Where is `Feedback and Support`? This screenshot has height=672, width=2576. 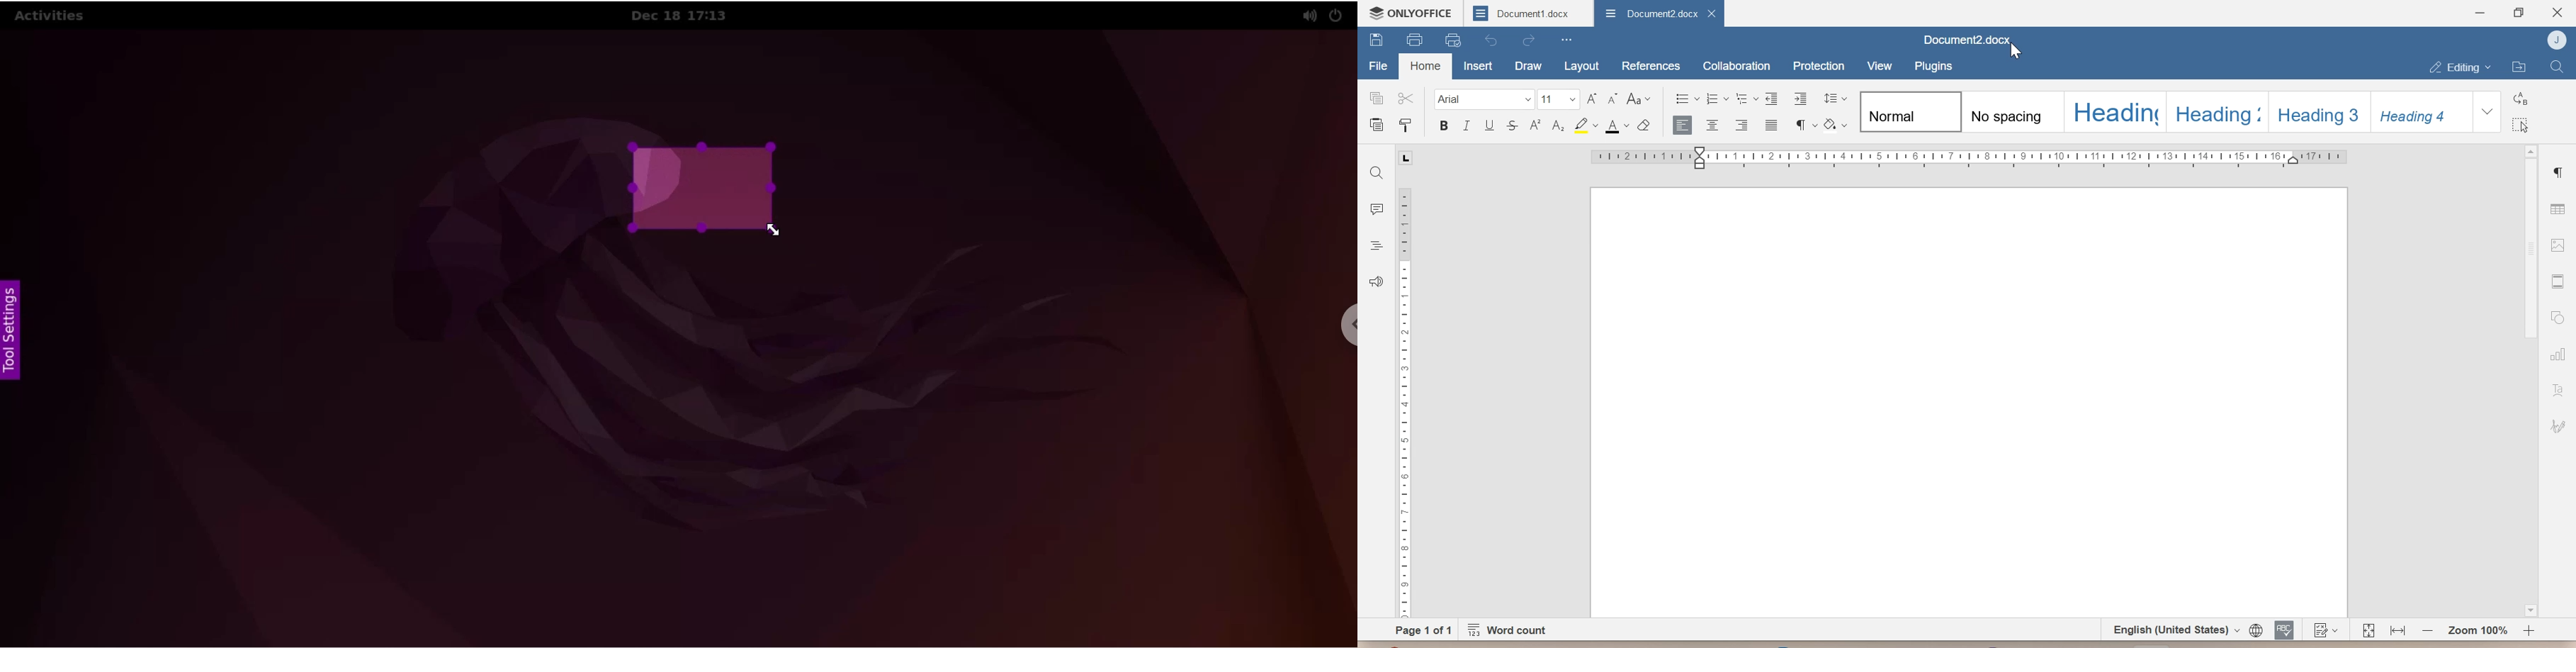 Feedback and Support is located at coordinates (1374, 283).